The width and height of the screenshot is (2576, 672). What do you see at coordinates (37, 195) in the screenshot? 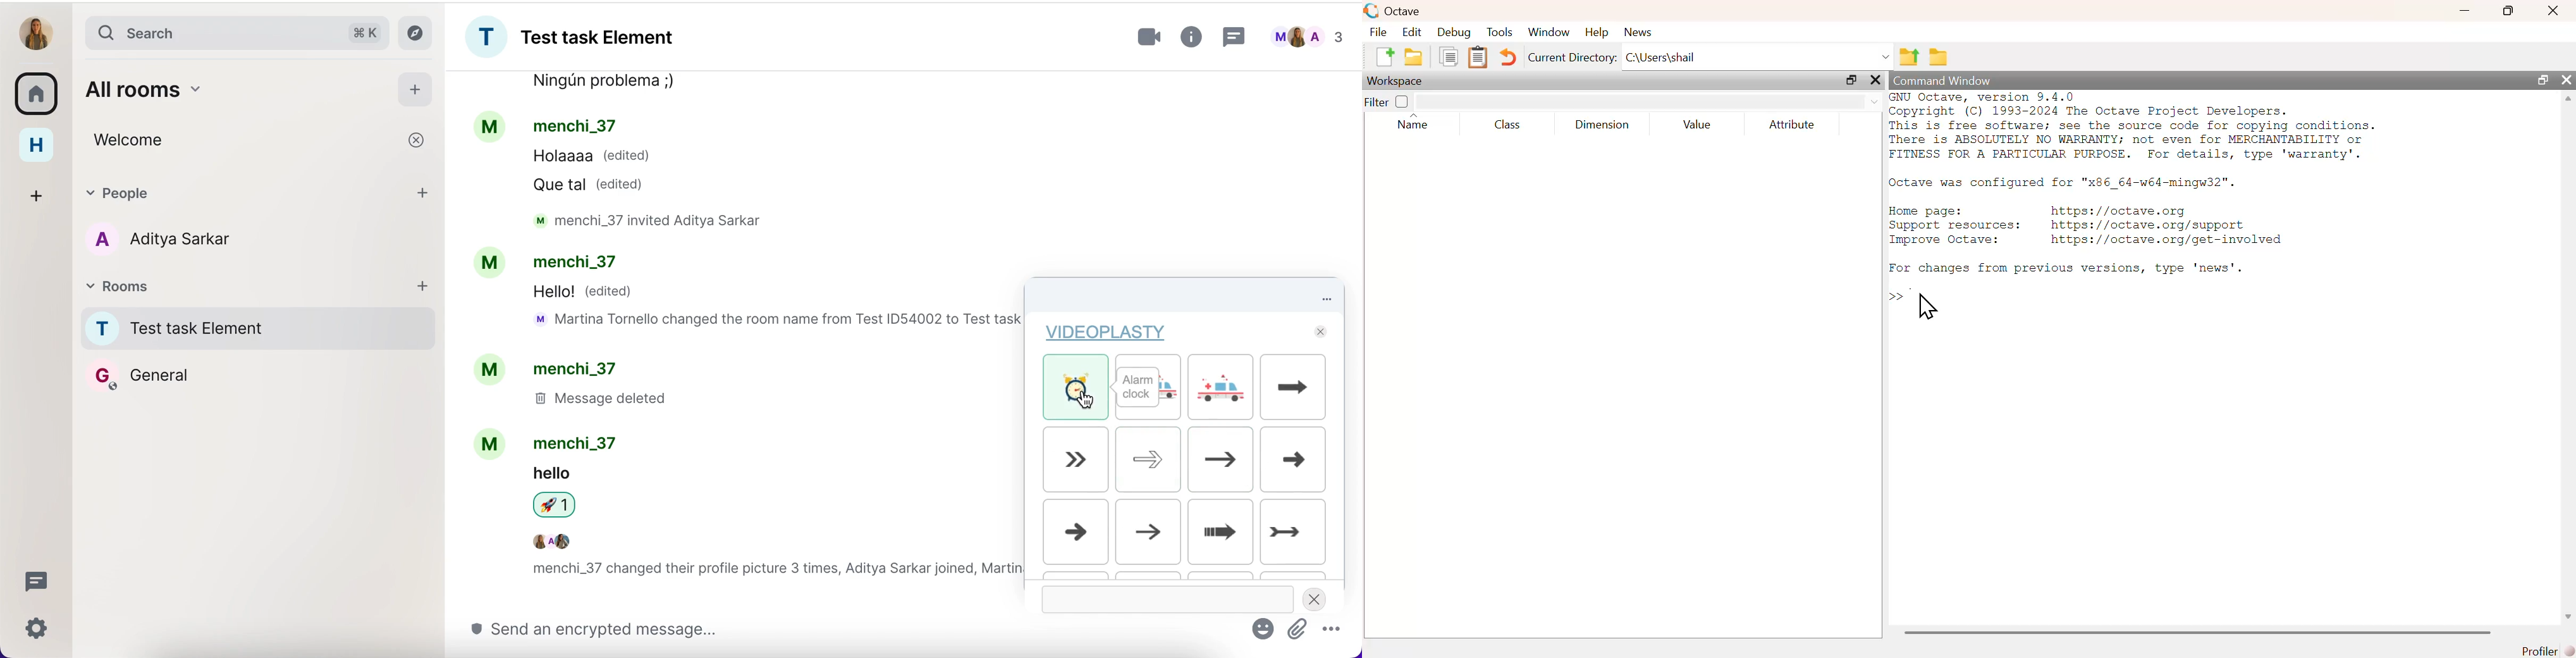
I see `create a space` at bounding box center [37, 195].